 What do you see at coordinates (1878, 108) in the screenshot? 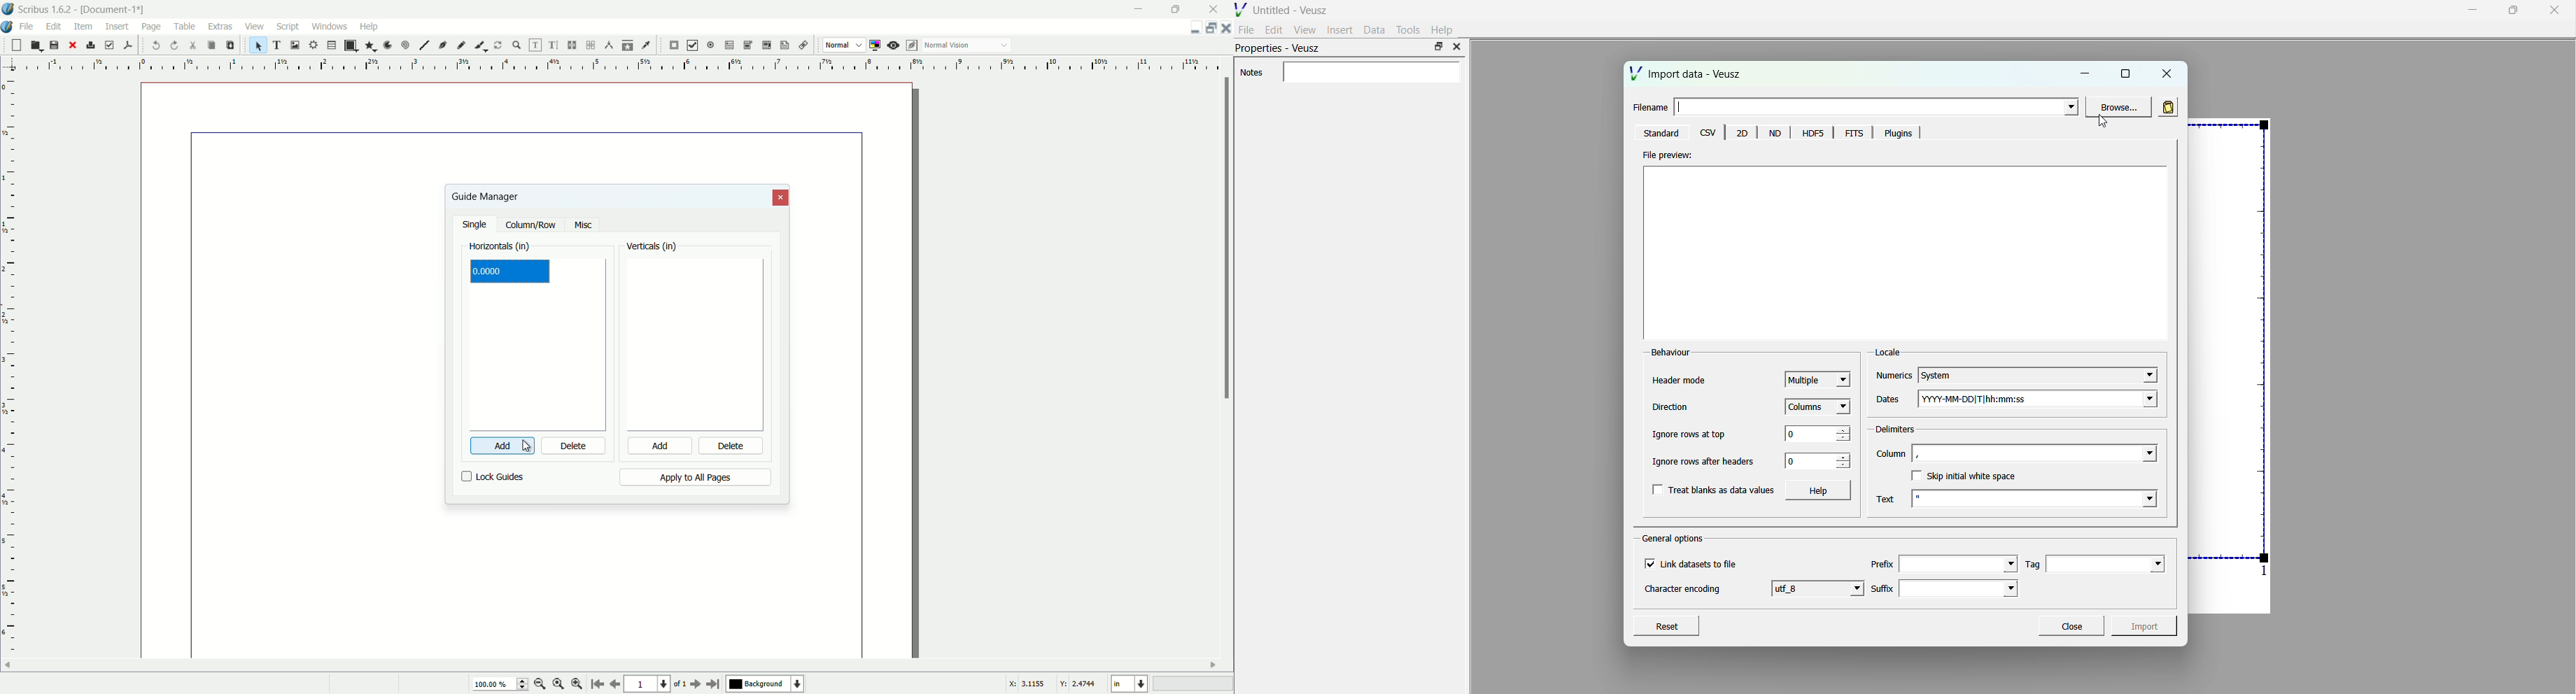
I see `enter file name field` at bounding box center [1878, 108].